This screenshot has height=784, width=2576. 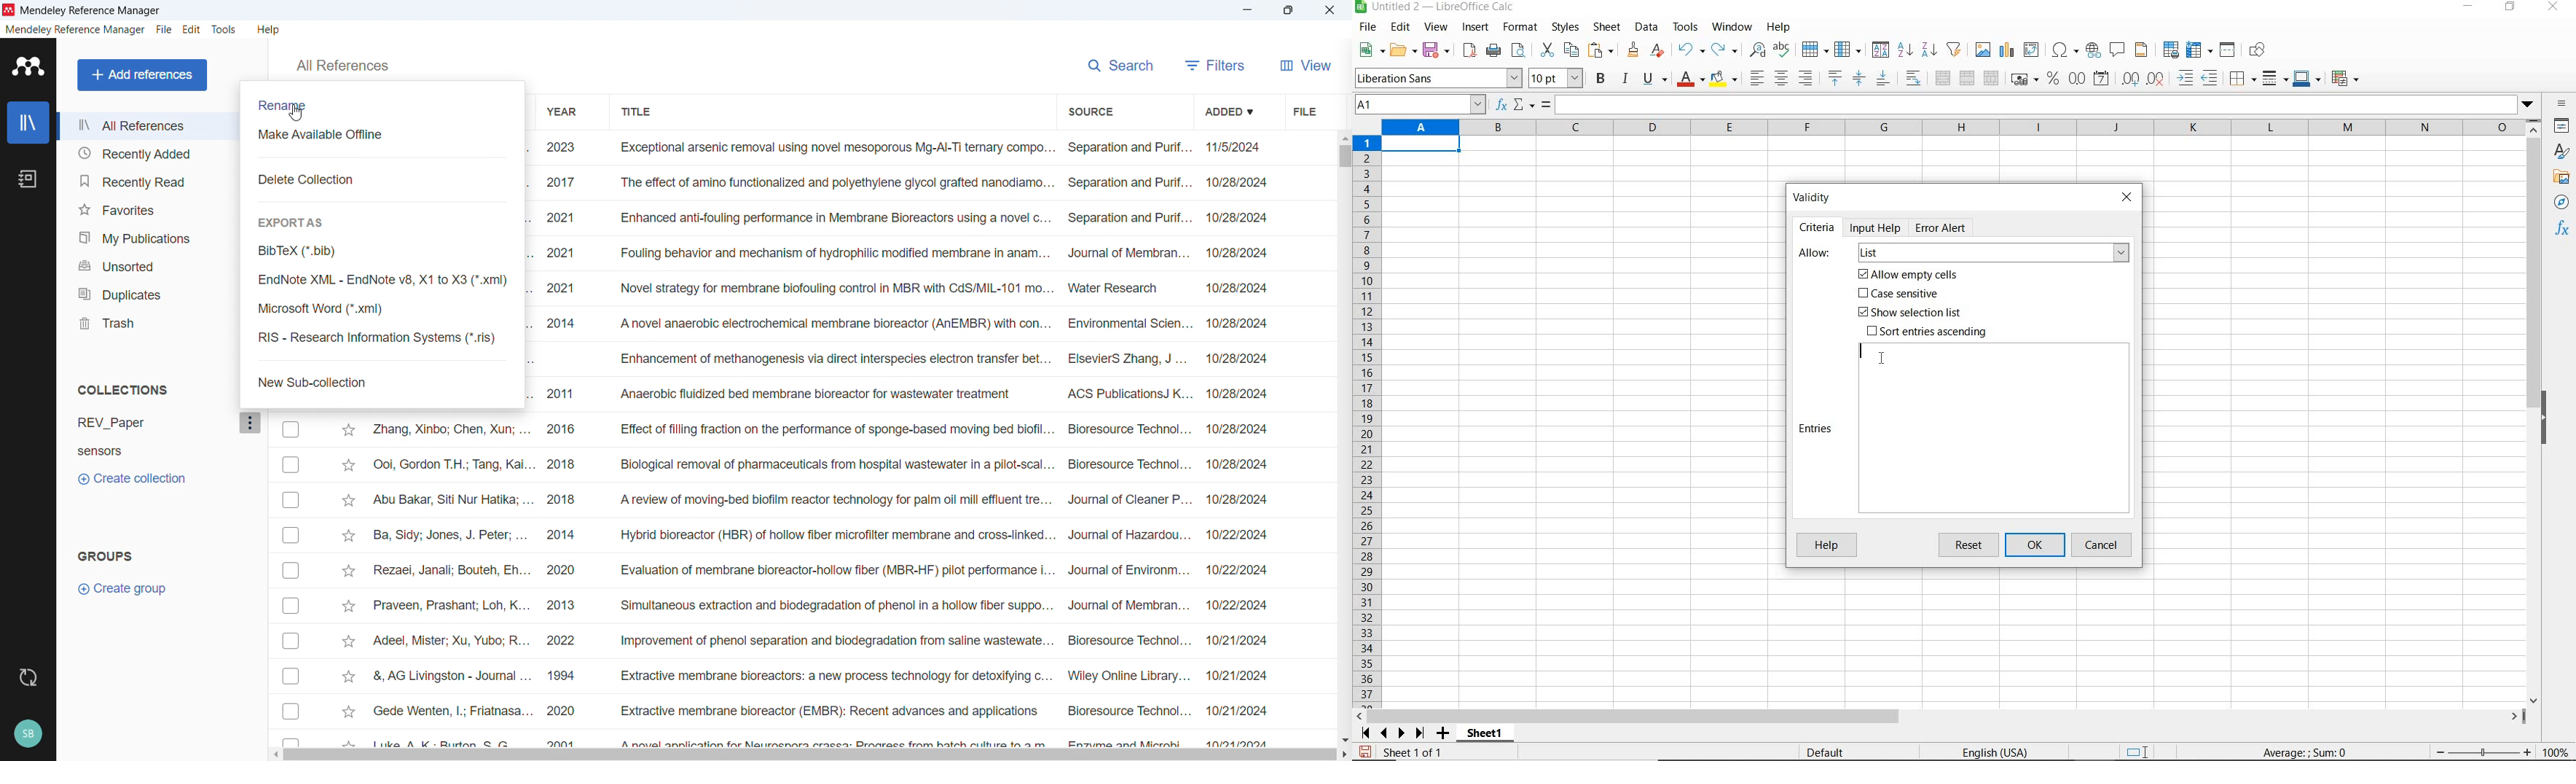 I want to click on copy, so click(x=1572, y=50).